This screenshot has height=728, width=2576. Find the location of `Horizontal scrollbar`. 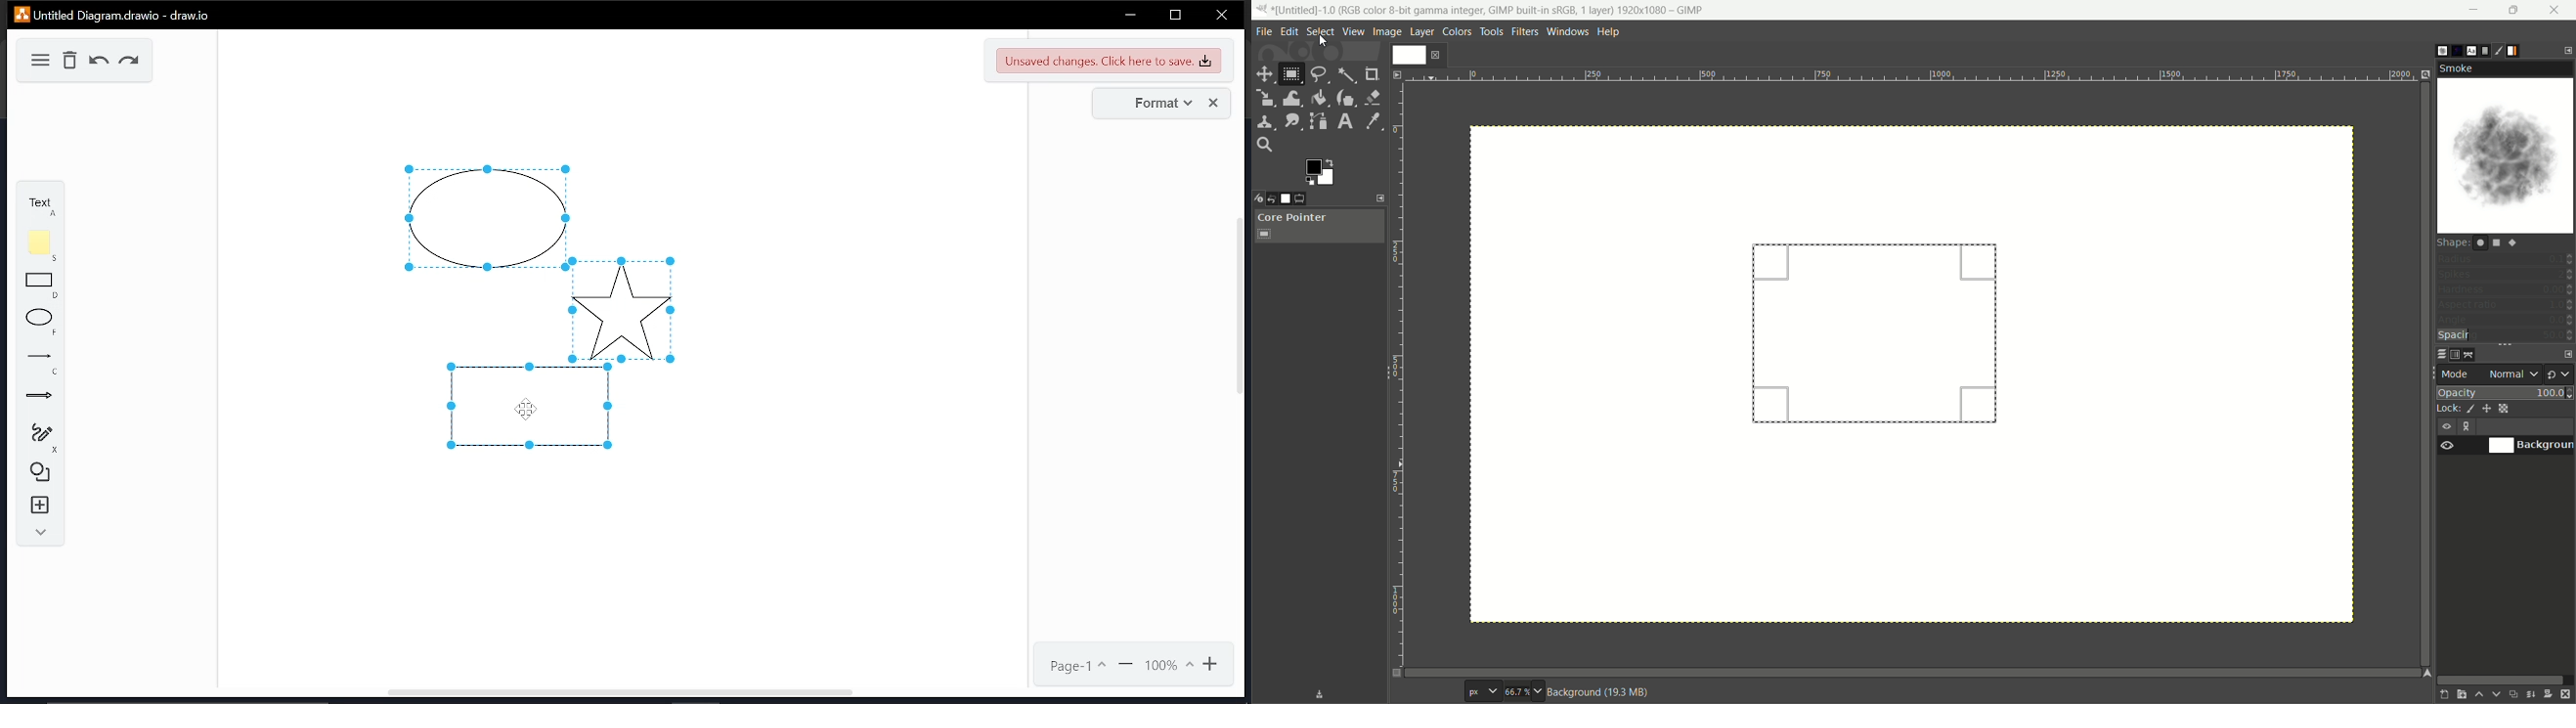

Horizontal scrollbar is located at coordinates (620, 694).